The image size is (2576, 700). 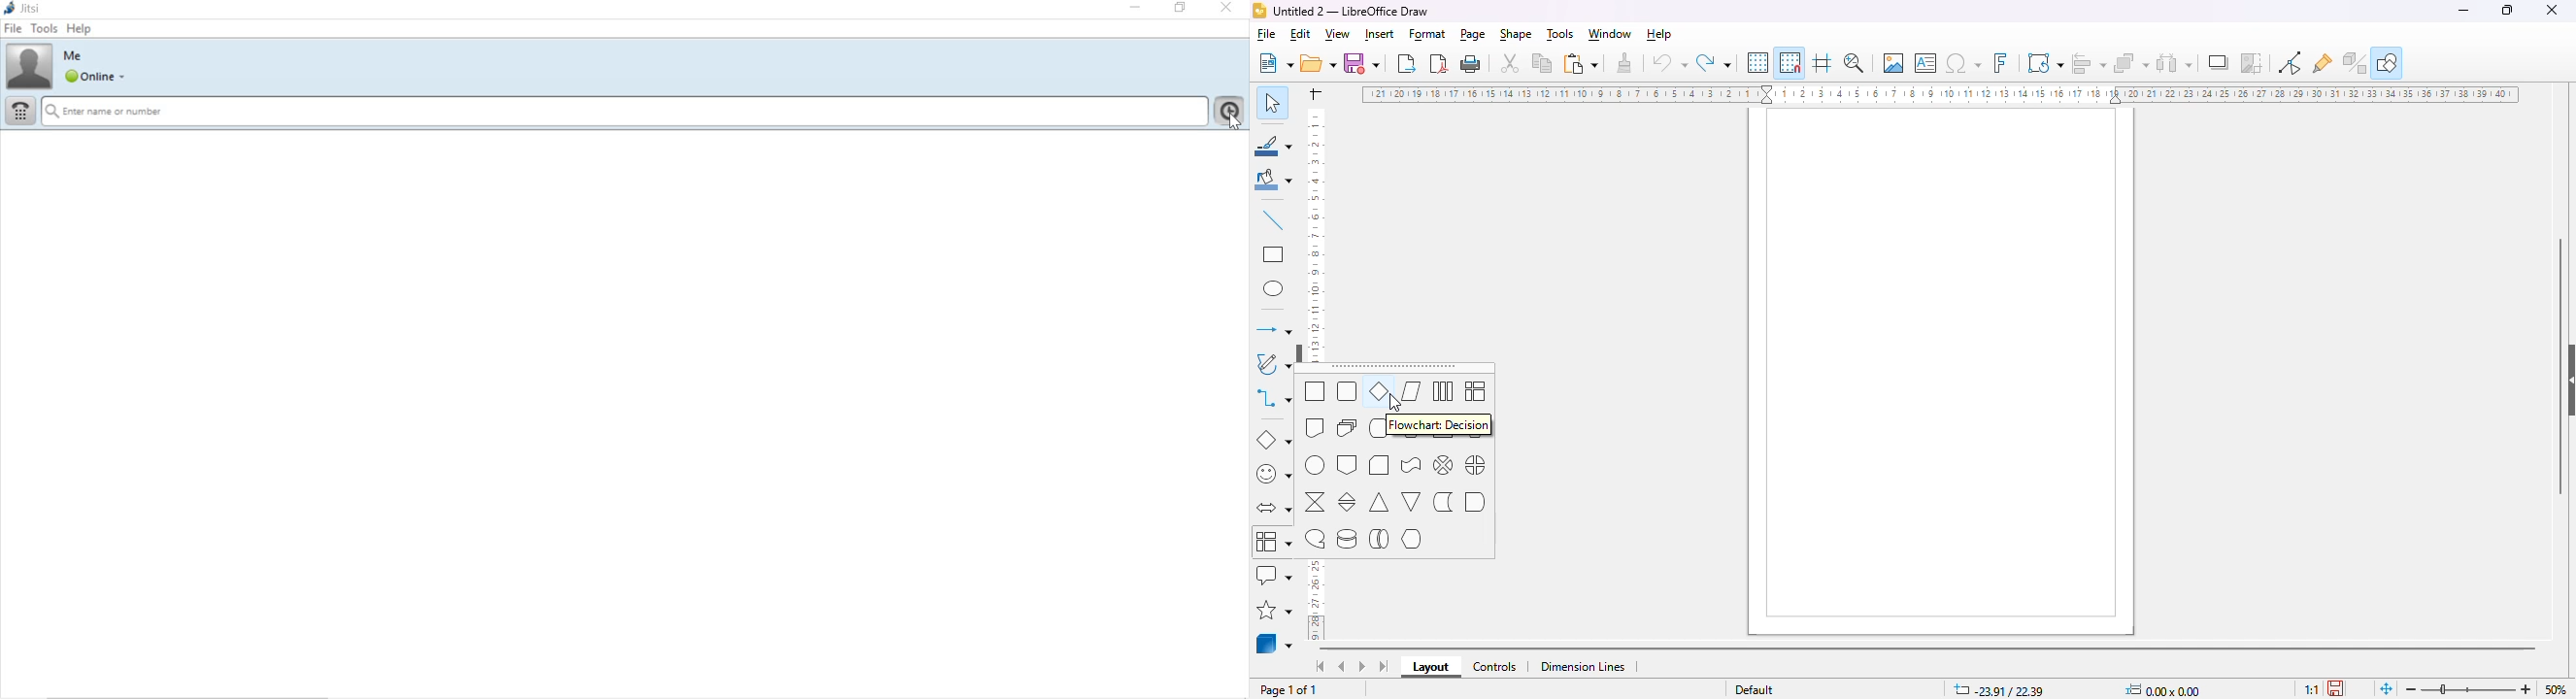 I want to click on flowchart: multidocument, so click(x=1349, y=427).